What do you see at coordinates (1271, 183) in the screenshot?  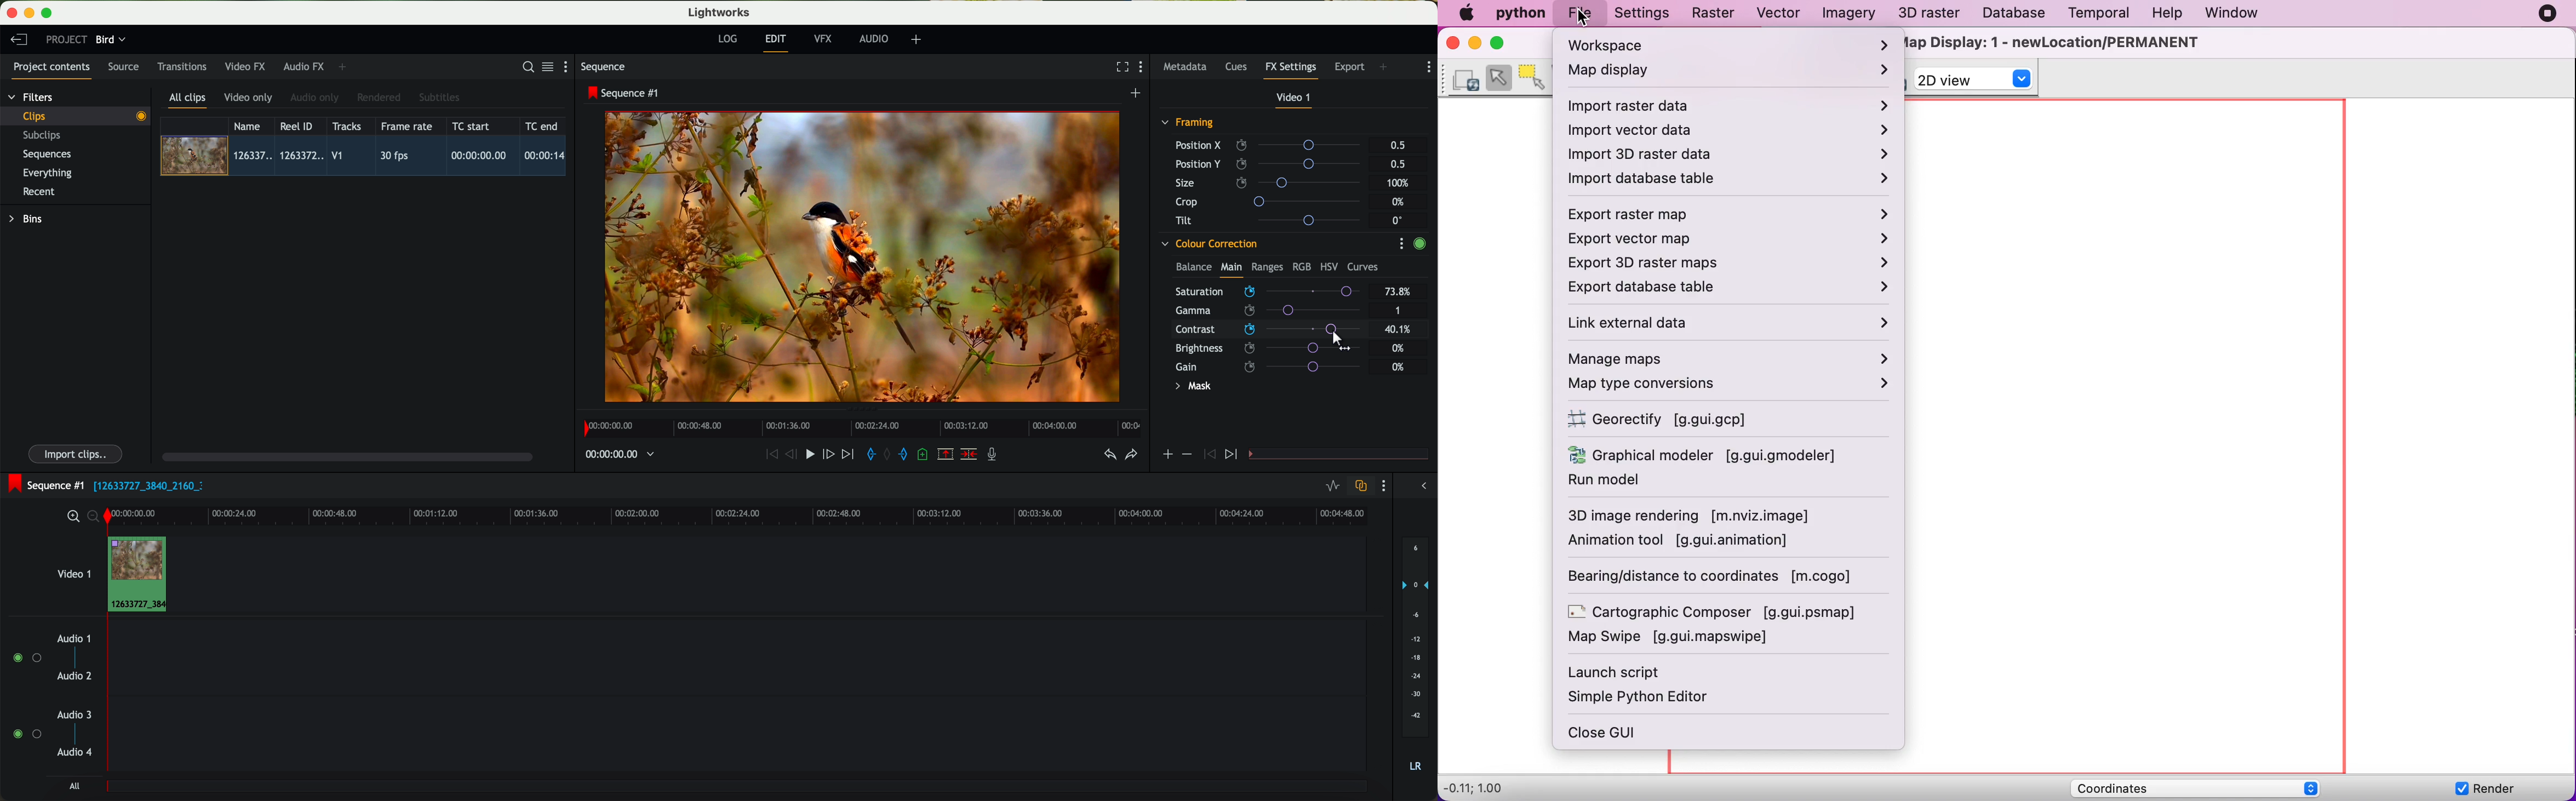 I see `size` at bounding box center [1271, 183].